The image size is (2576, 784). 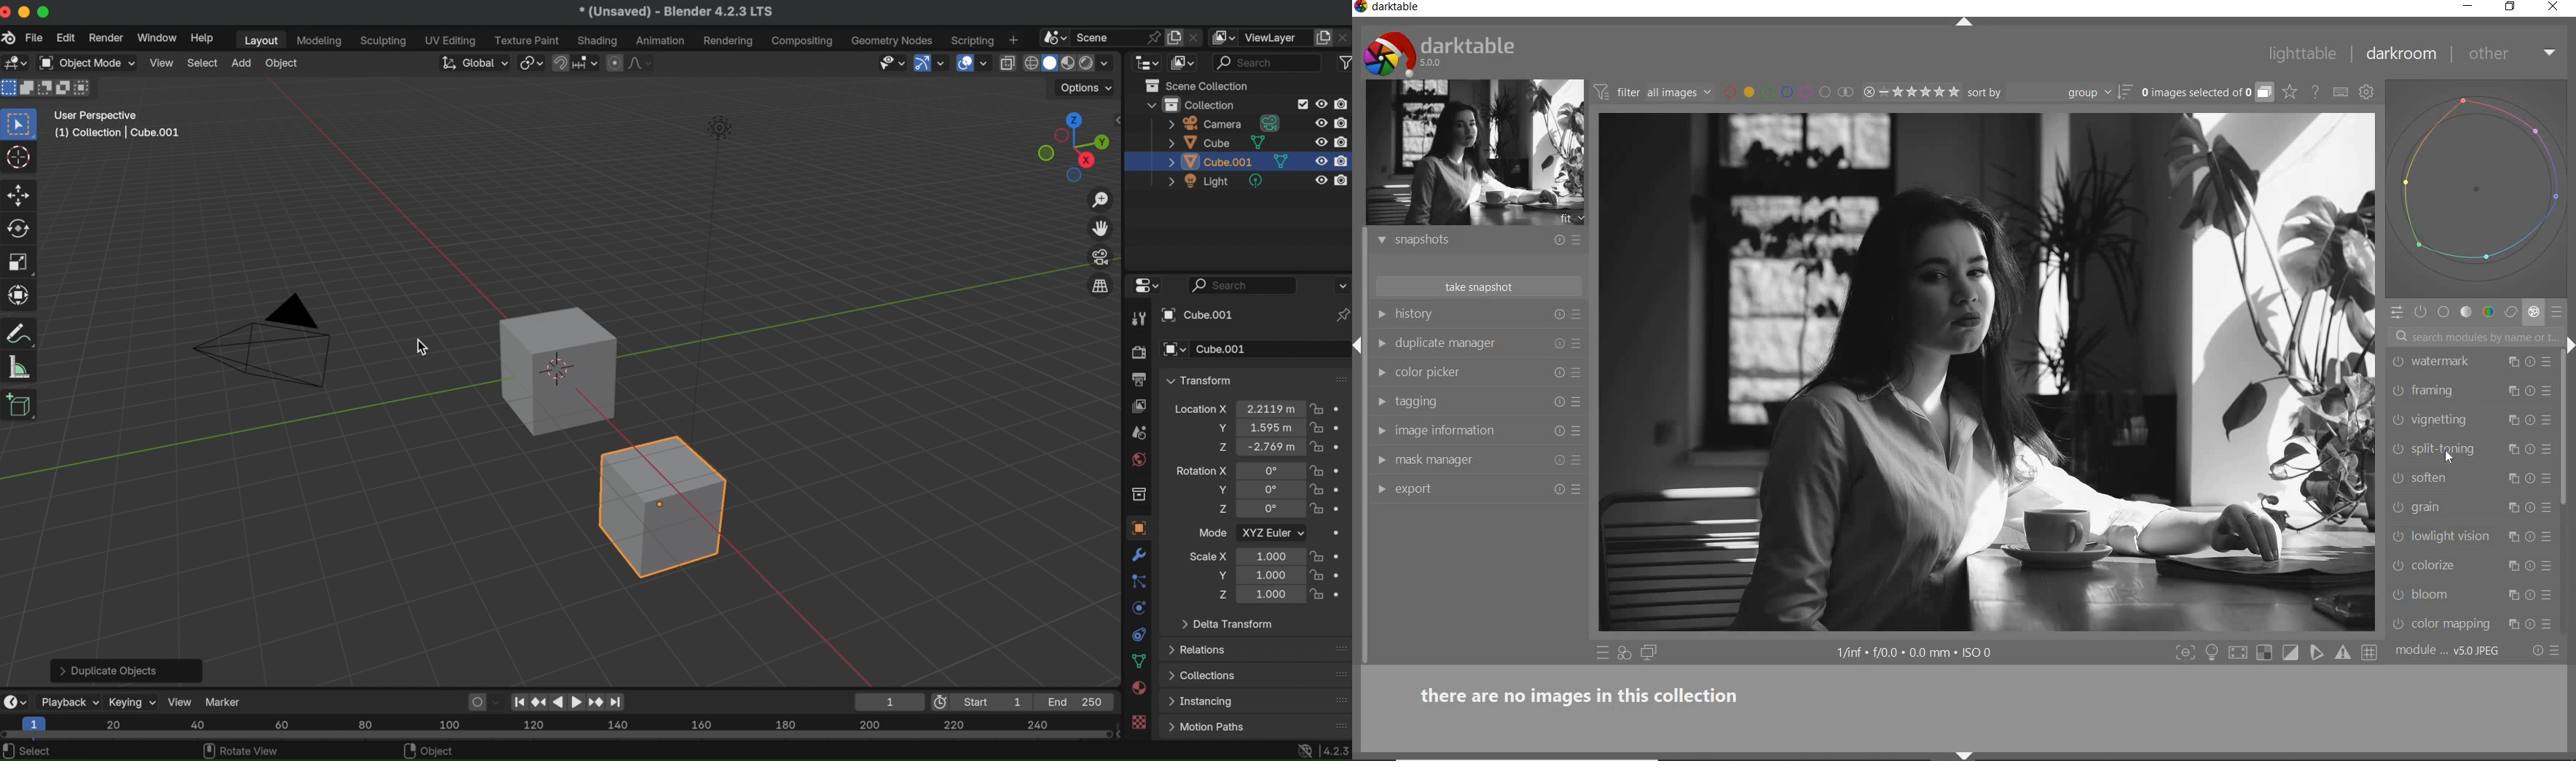 What do you see at coordinates (587, 62) in the screenshot?
I see `snapping` at bounding box center [587, 62].